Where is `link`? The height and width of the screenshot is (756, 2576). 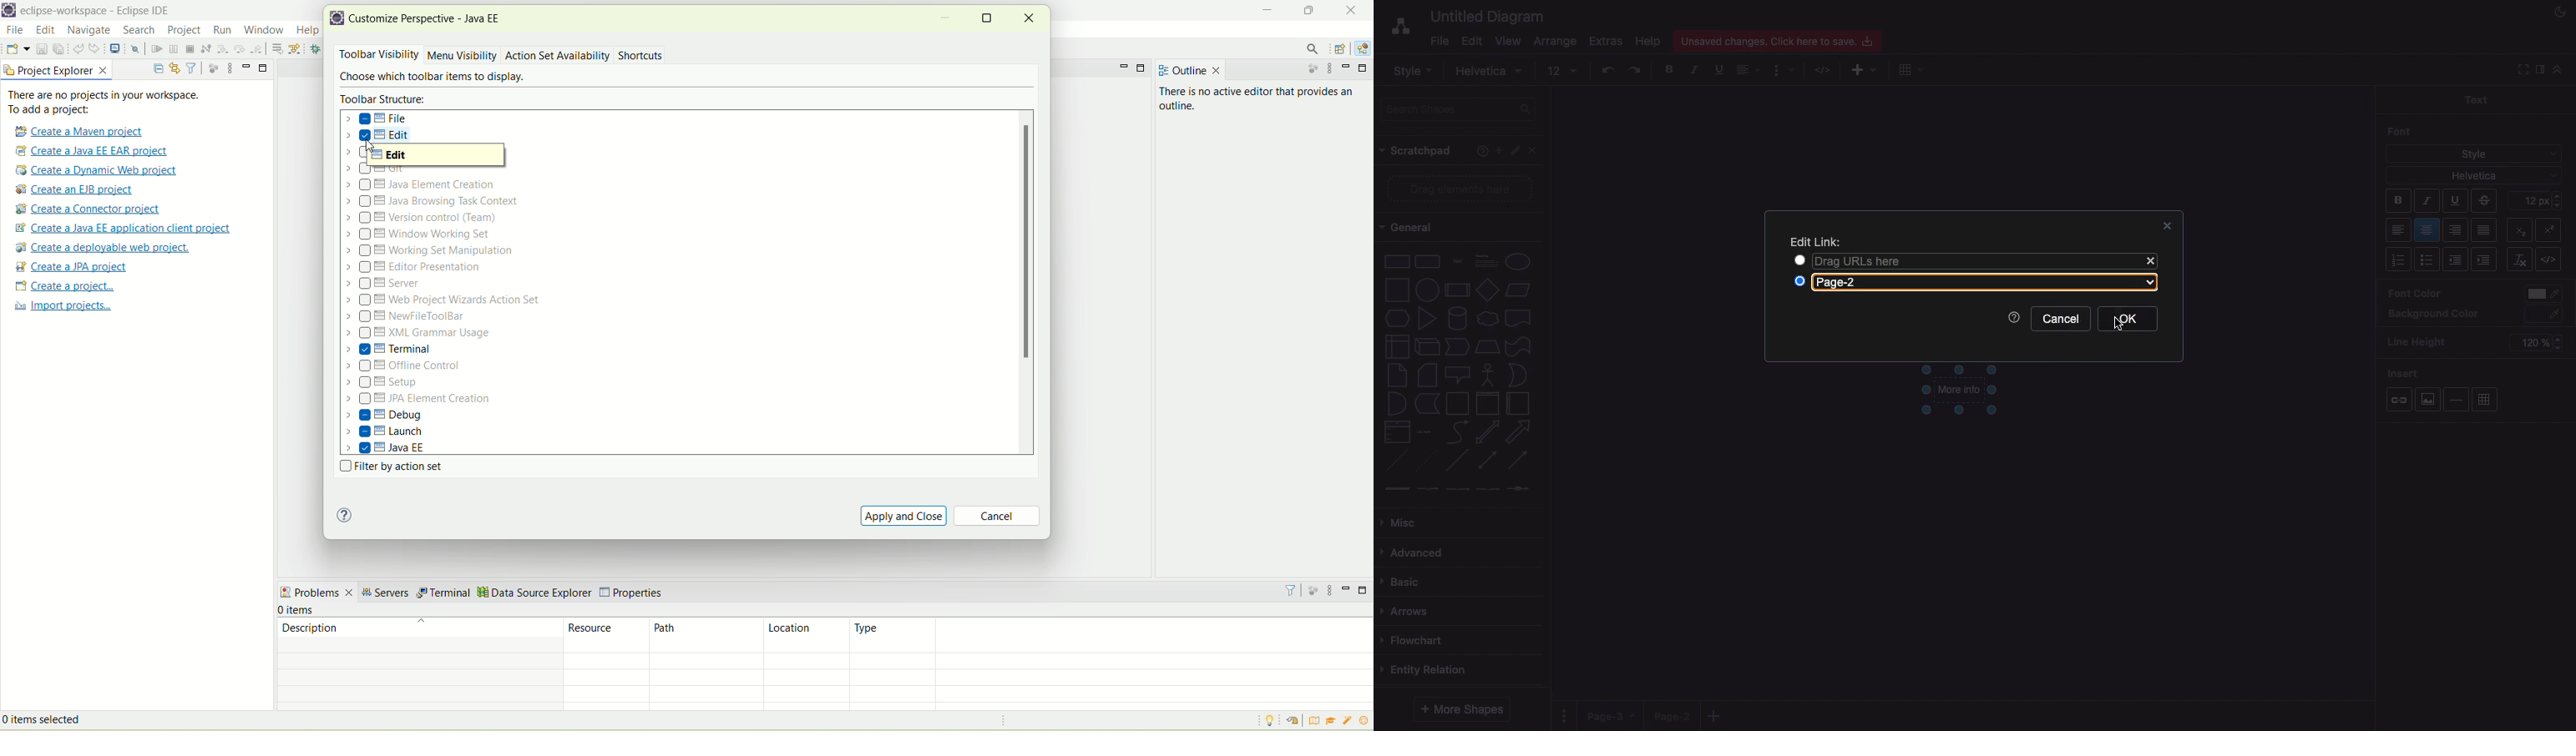
link is located at coordinates (1396, 488).